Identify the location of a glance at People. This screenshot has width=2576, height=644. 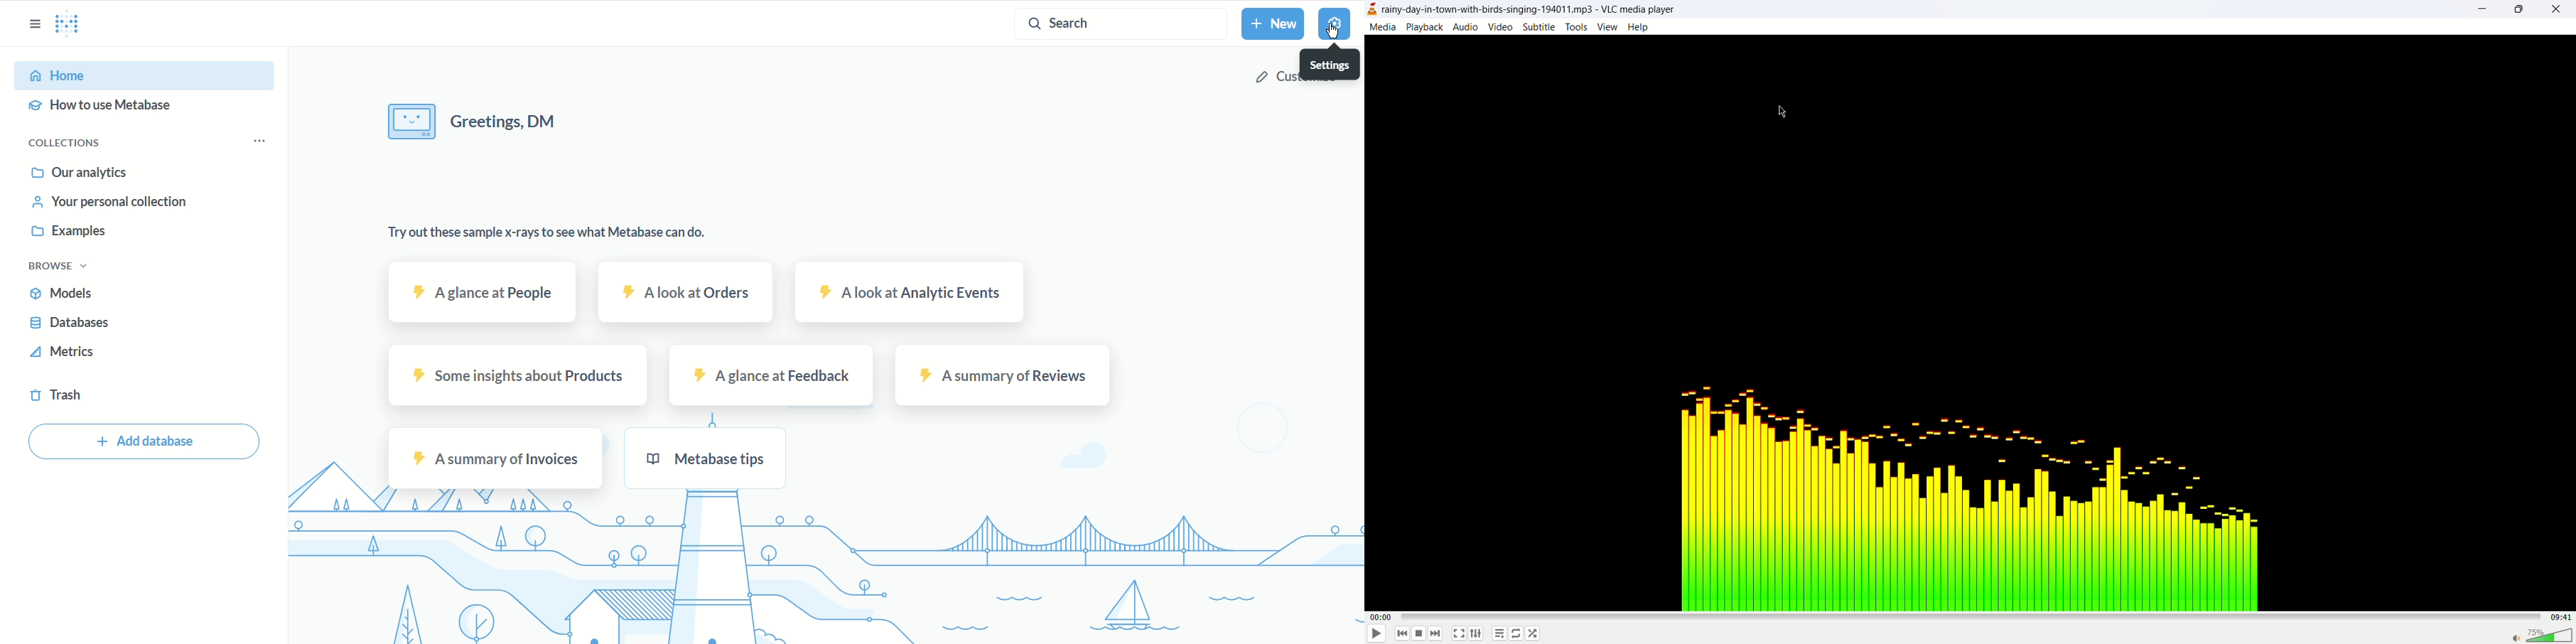
(476, 294).